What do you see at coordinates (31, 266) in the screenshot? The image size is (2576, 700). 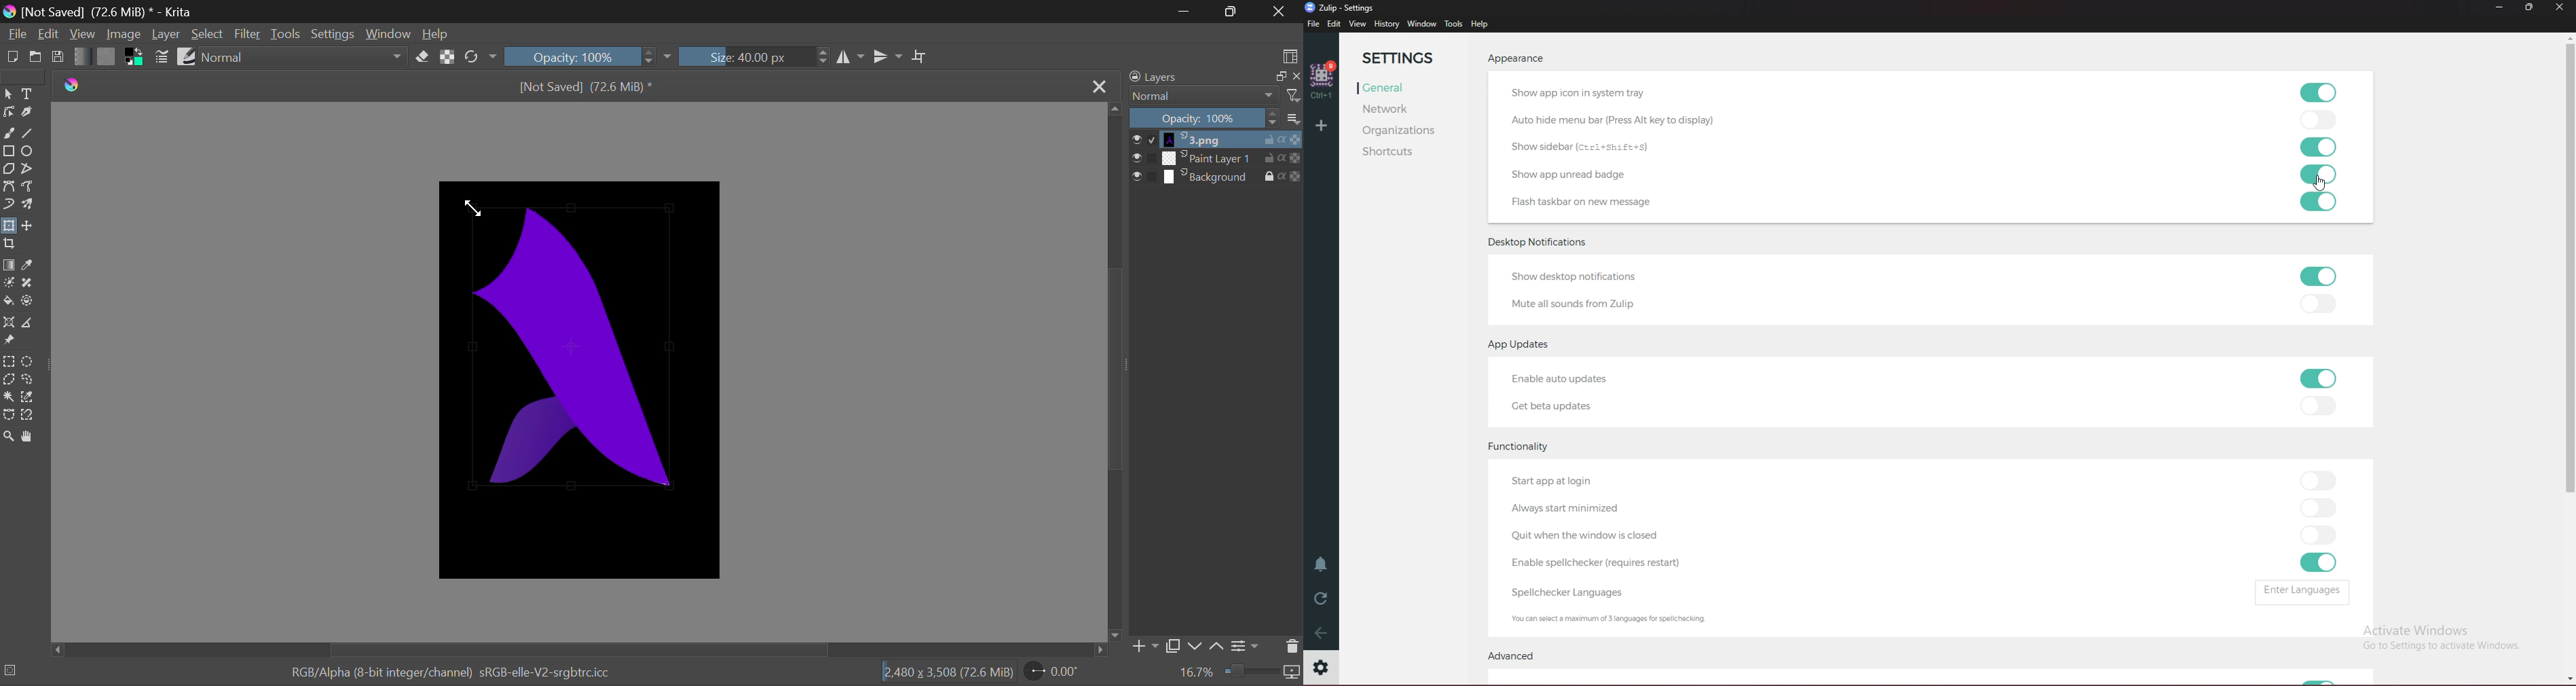 I see `Eyedropper` at bounding box center [31, 266].